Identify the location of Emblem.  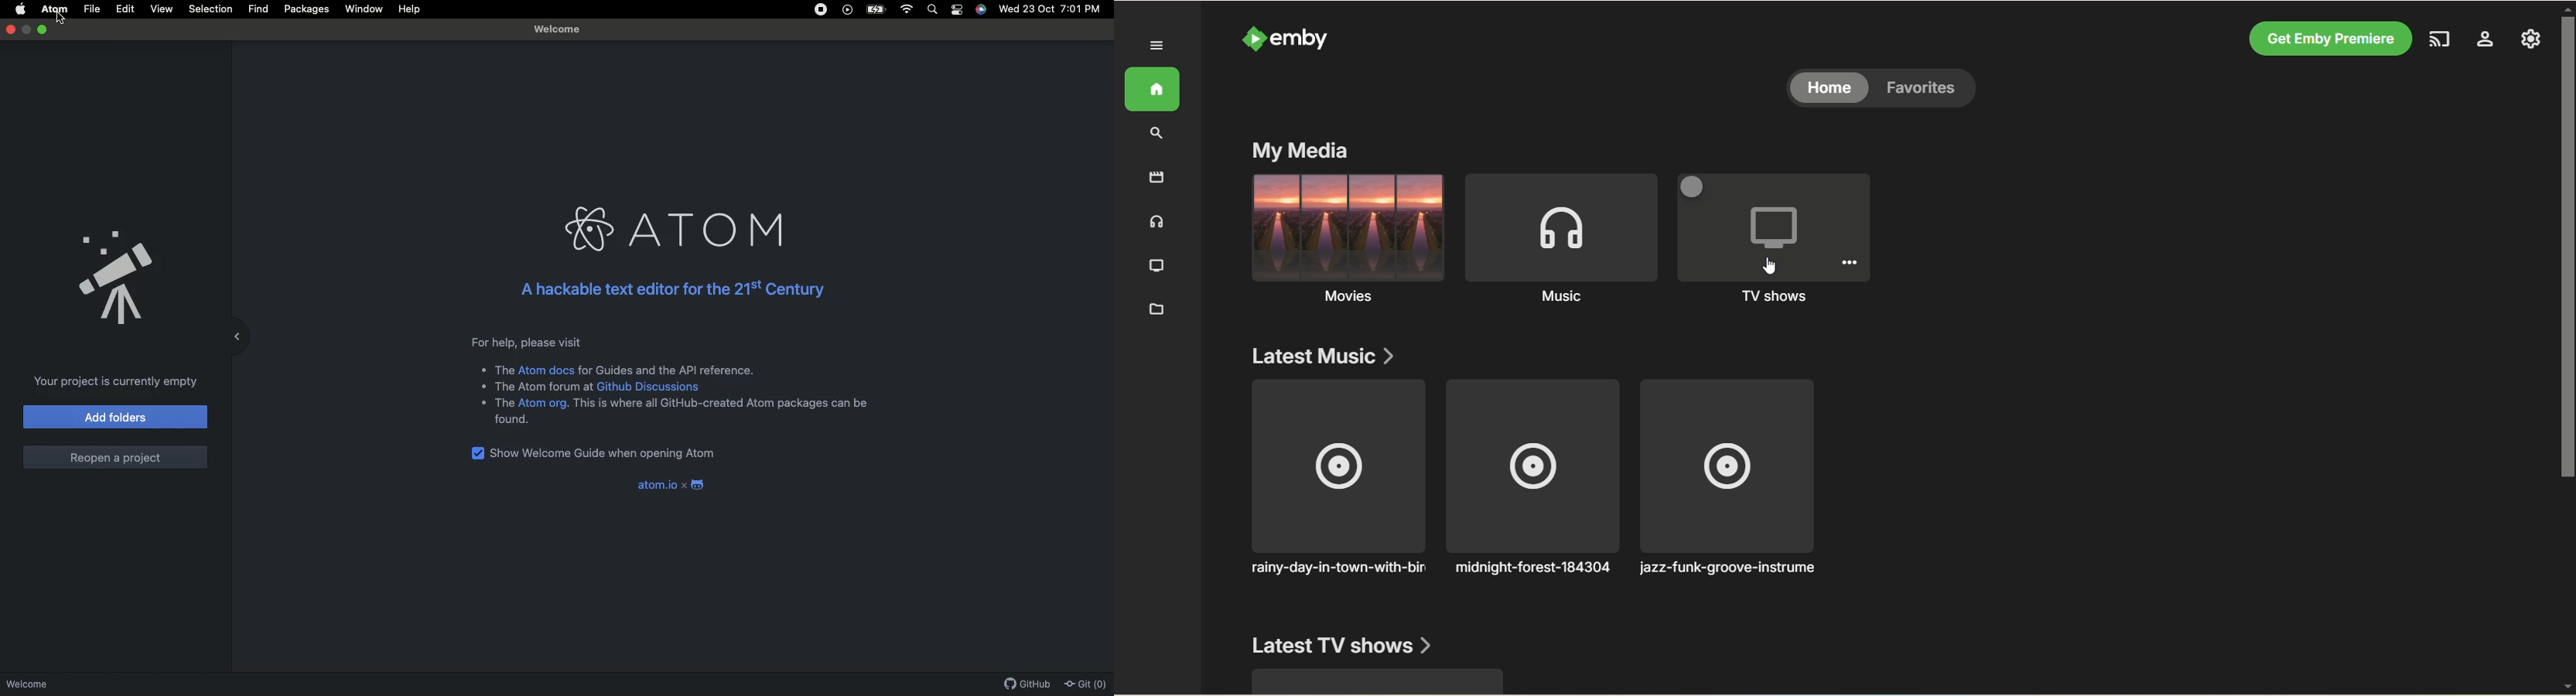
(118, 279).